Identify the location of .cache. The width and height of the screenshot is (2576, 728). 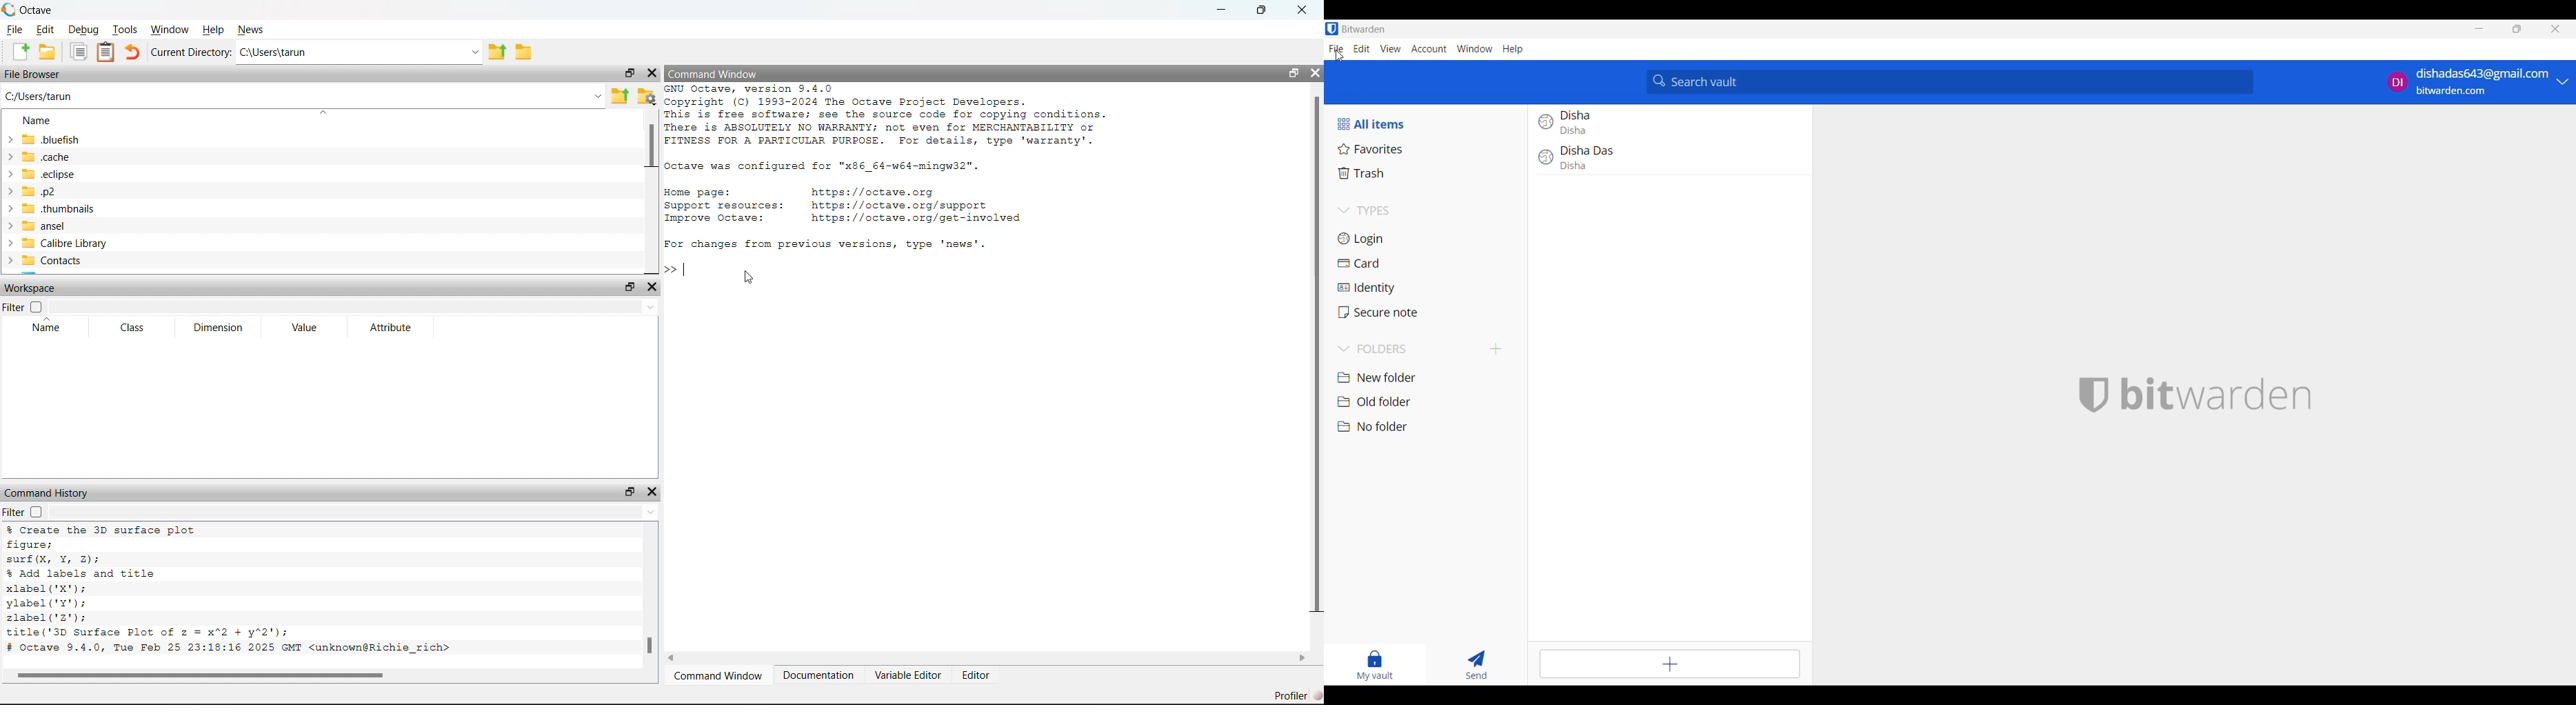
(39, 158).